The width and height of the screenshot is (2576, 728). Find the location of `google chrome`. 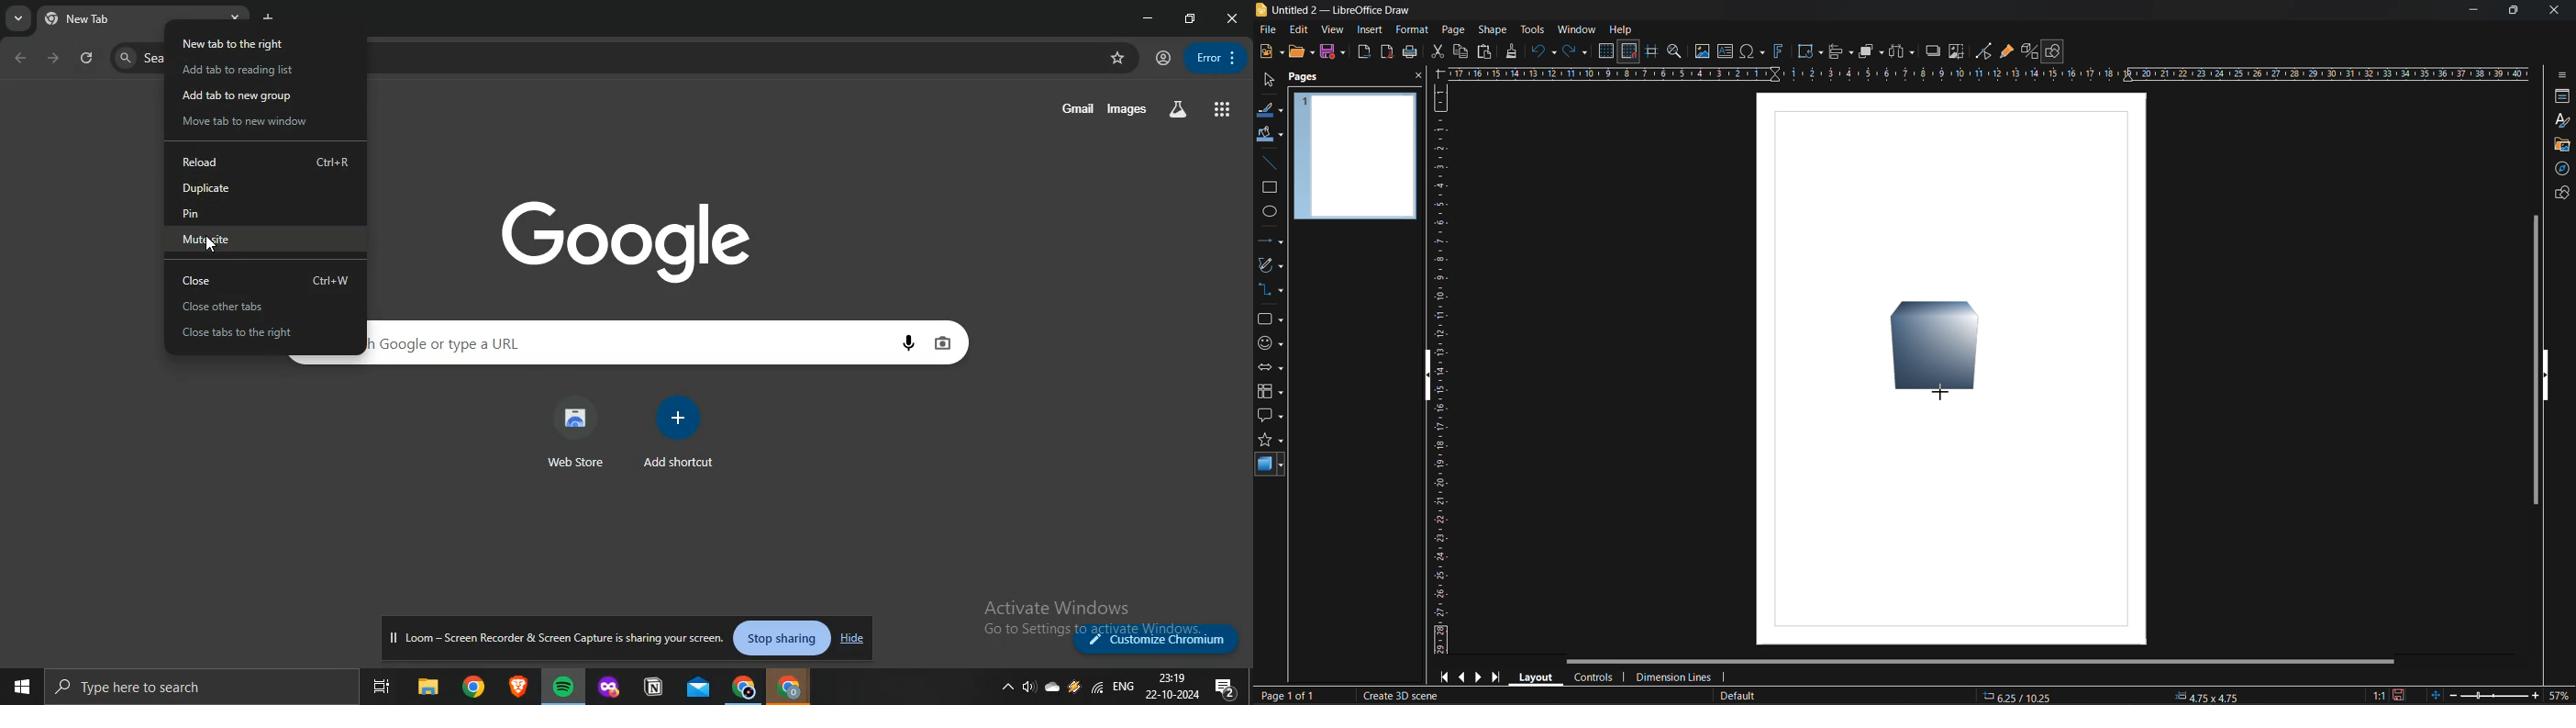

google chrome is located at coordinates (473, 685).